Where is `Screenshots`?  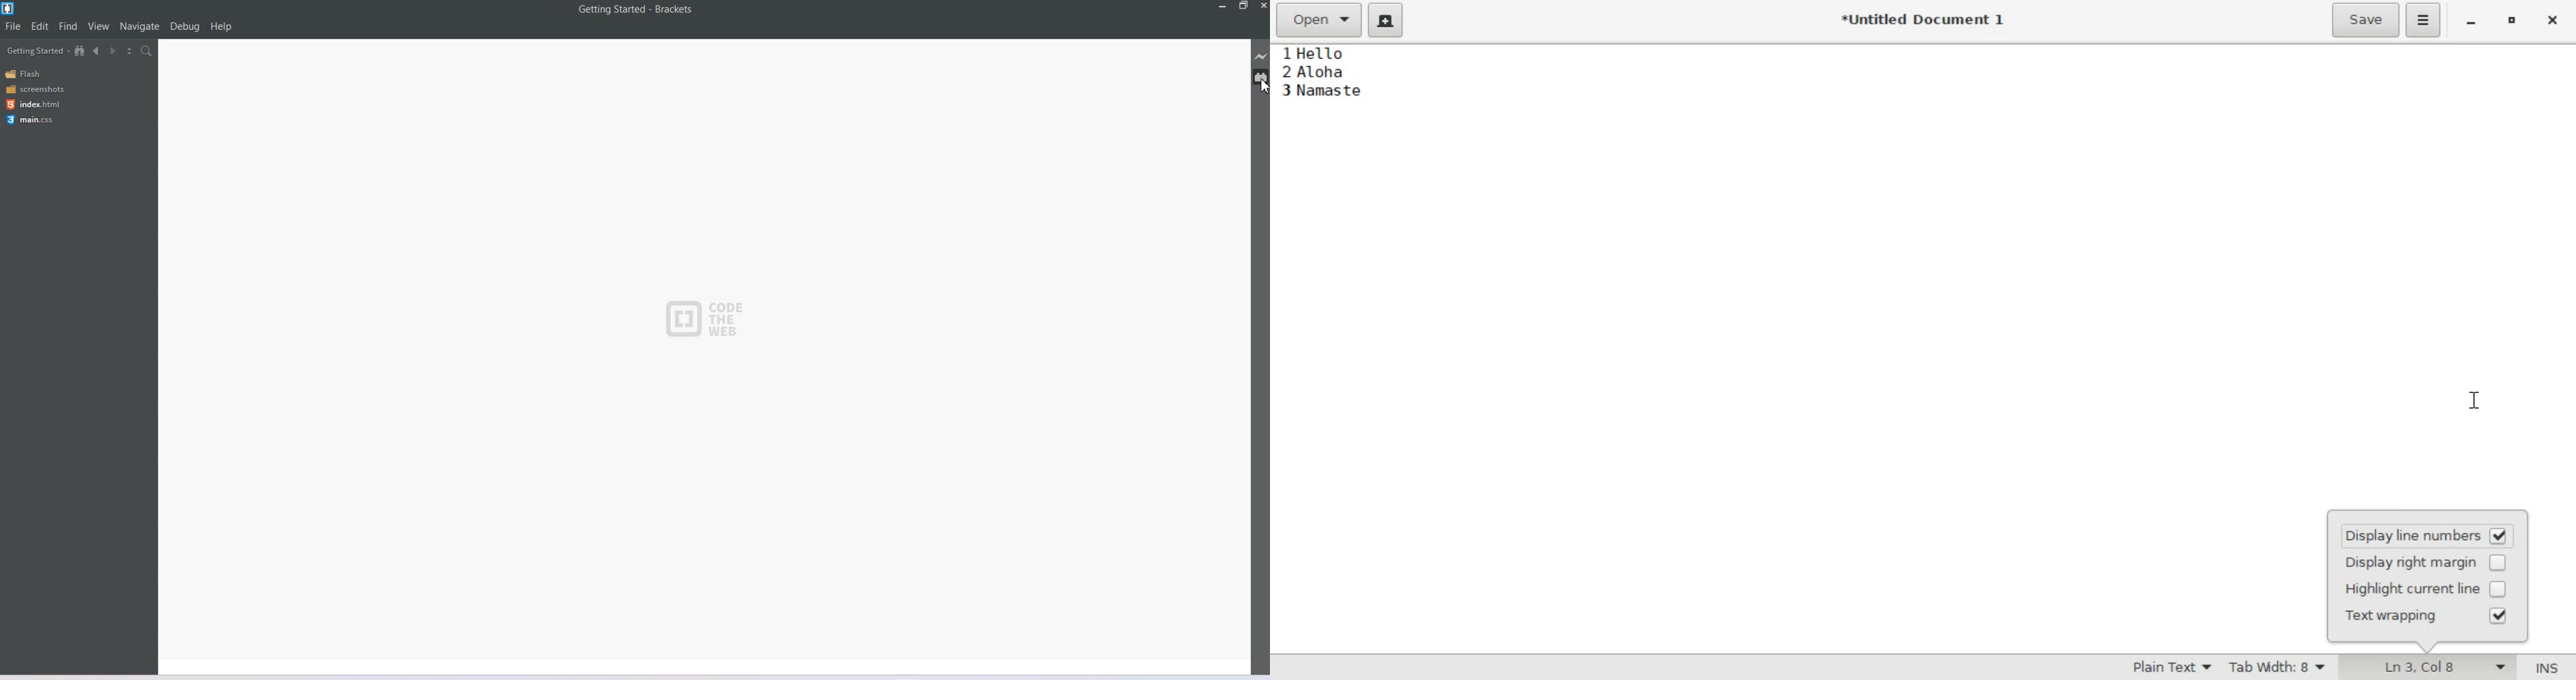 Screenshots is located at coordinates (34, 89).